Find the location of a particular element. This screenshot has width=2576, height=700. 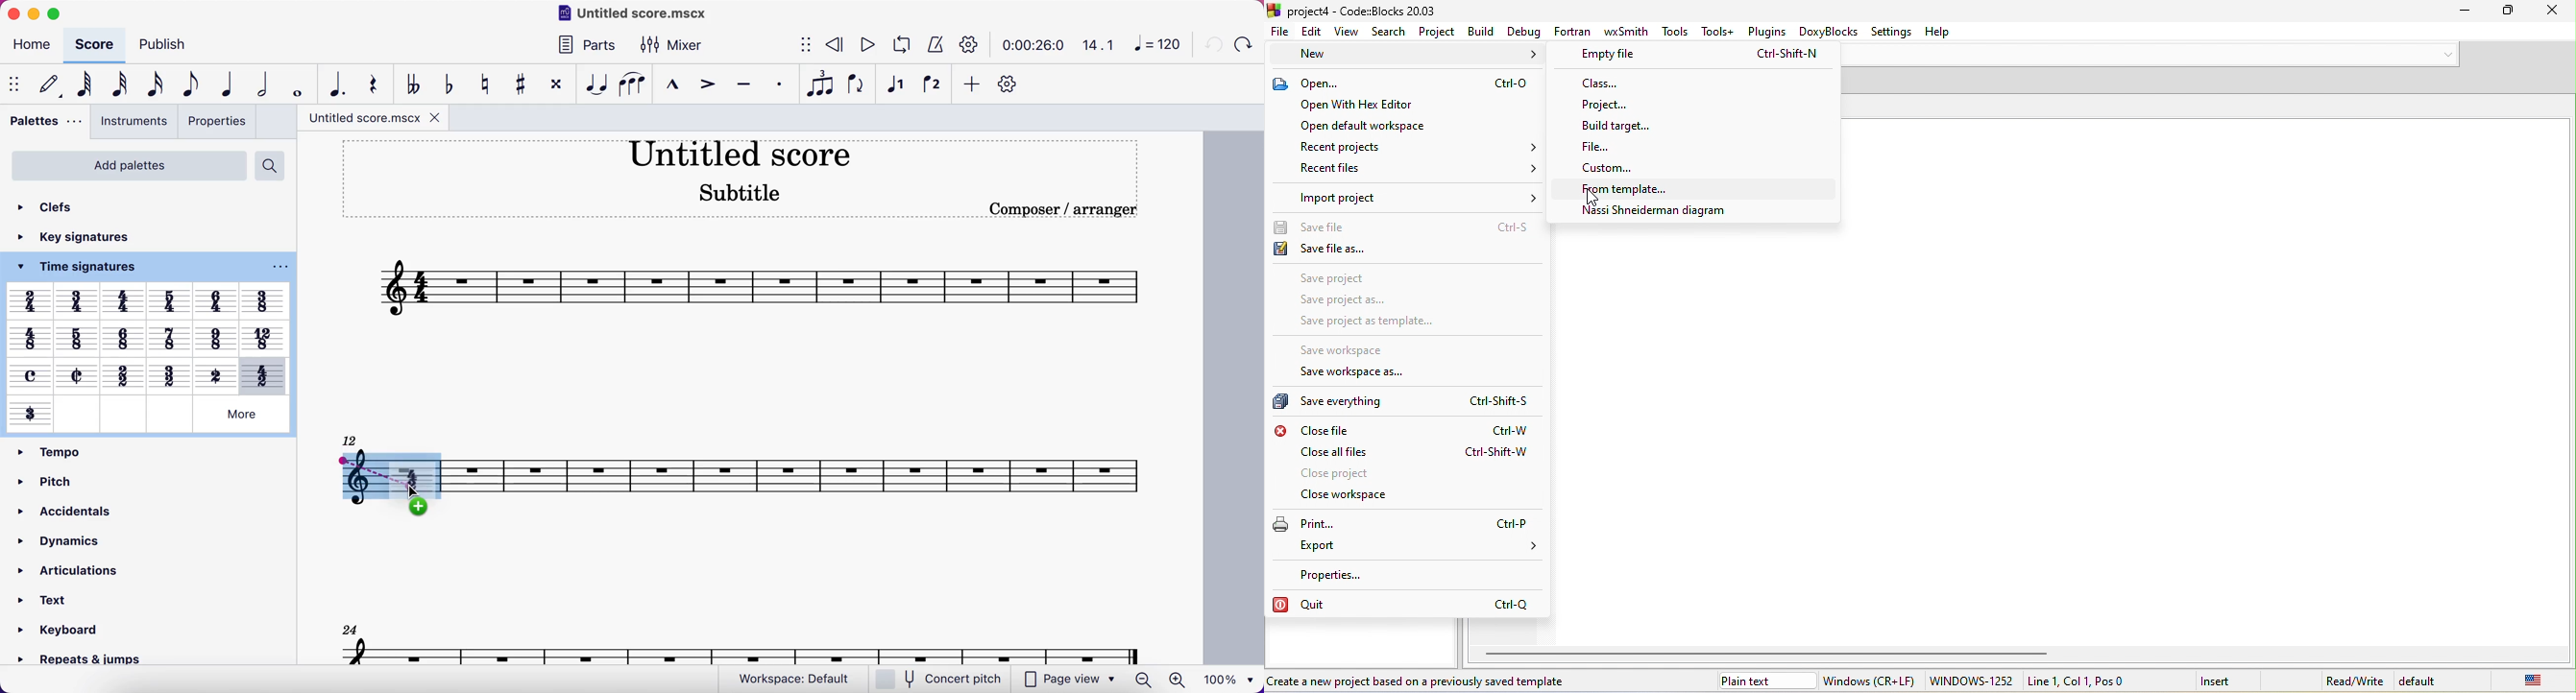

staccato is located at coordinates (777, 85).